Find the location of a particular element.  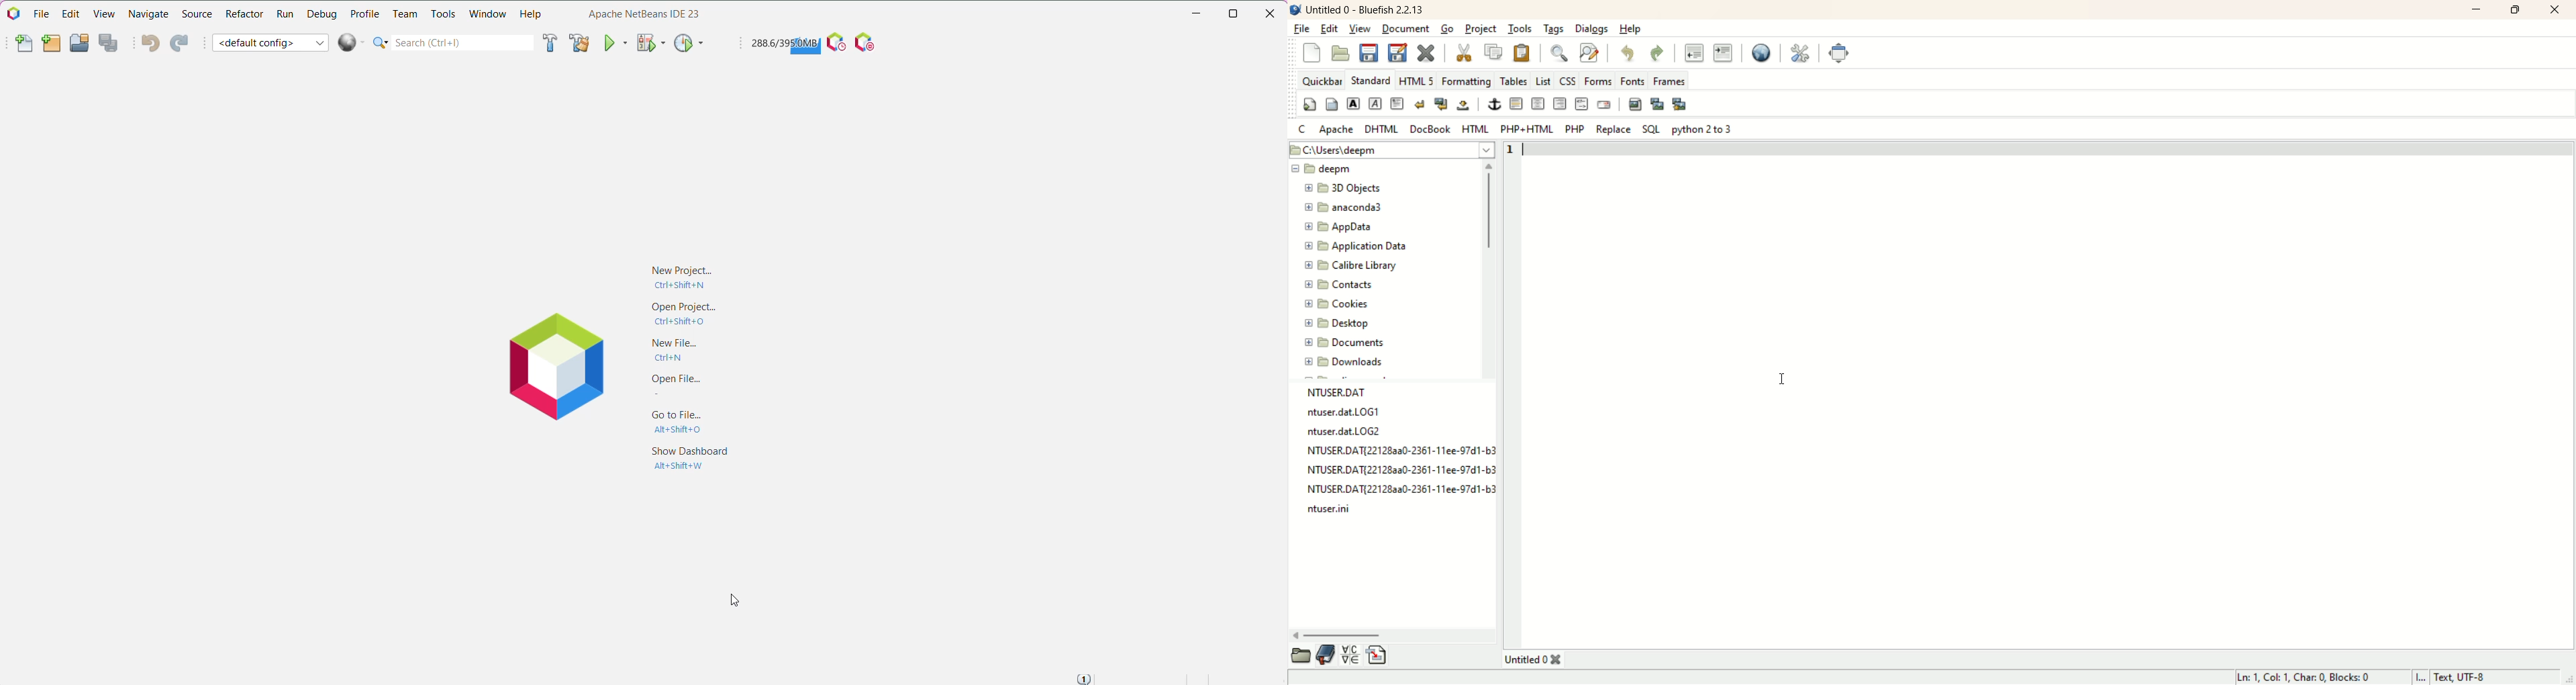

python 2 to 3 is located at coordinates (1703, 128).